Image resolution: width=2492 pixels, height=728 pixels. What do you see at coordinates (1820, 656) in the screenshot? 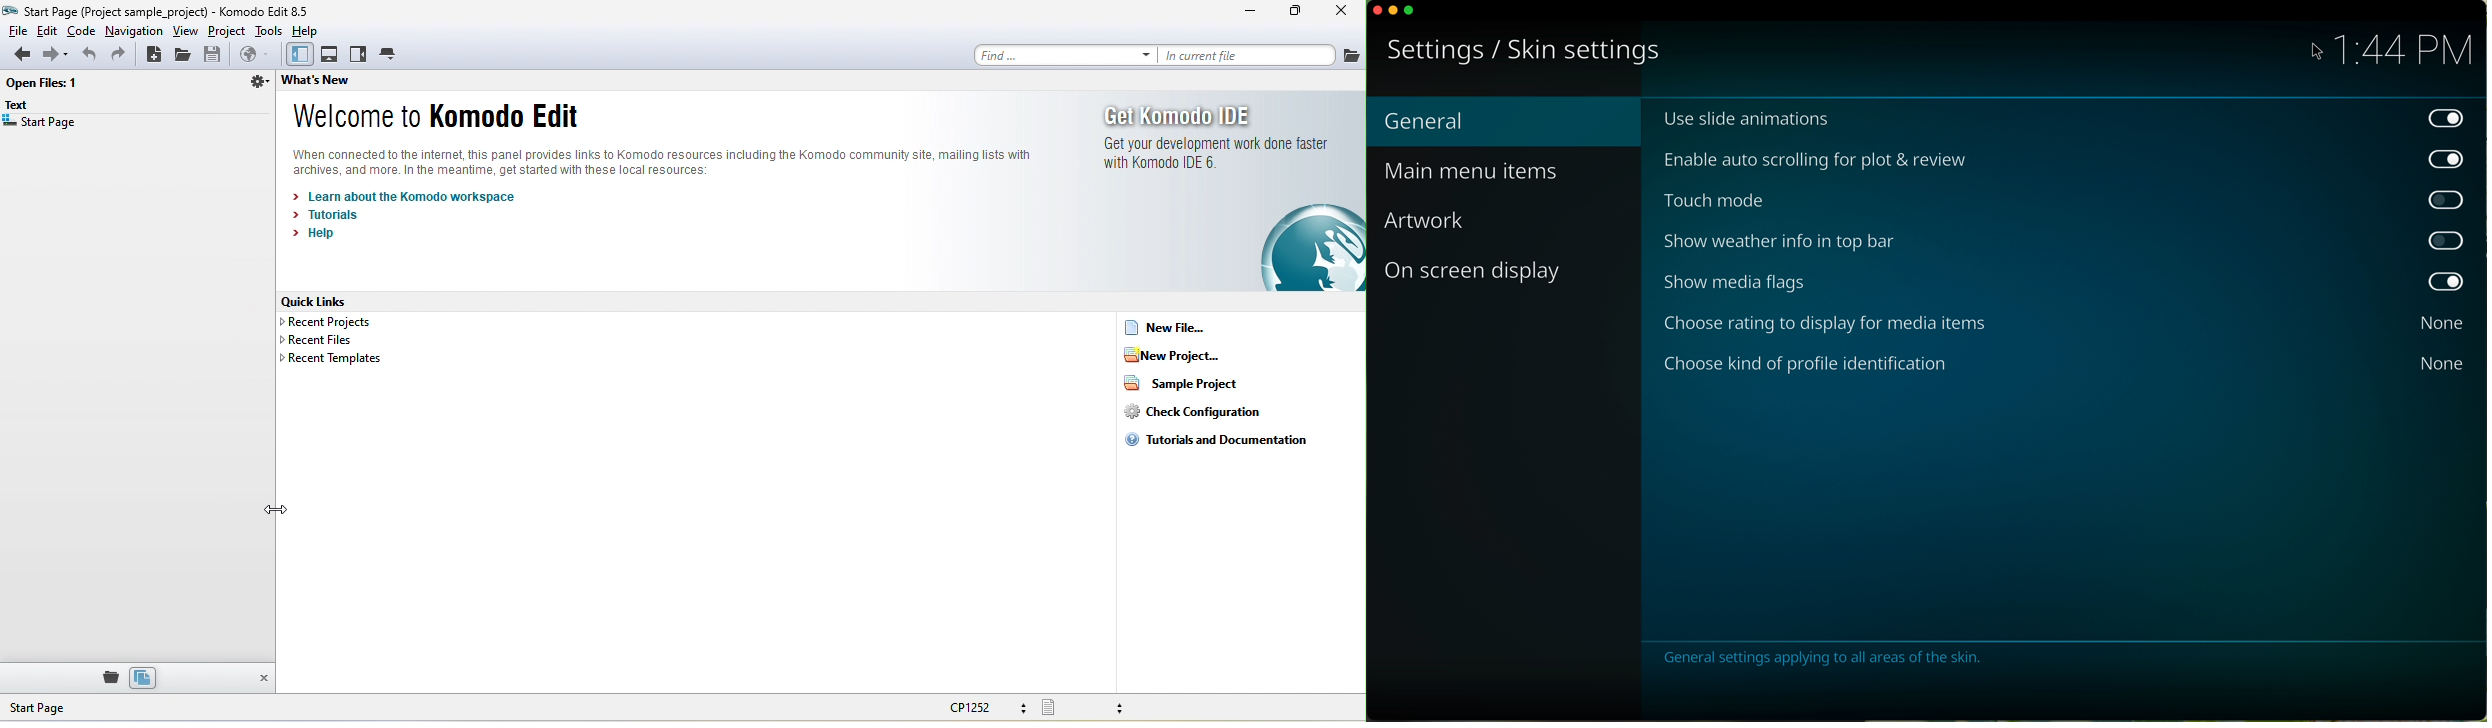
I see `notes` at bounding box center [1820, 656].